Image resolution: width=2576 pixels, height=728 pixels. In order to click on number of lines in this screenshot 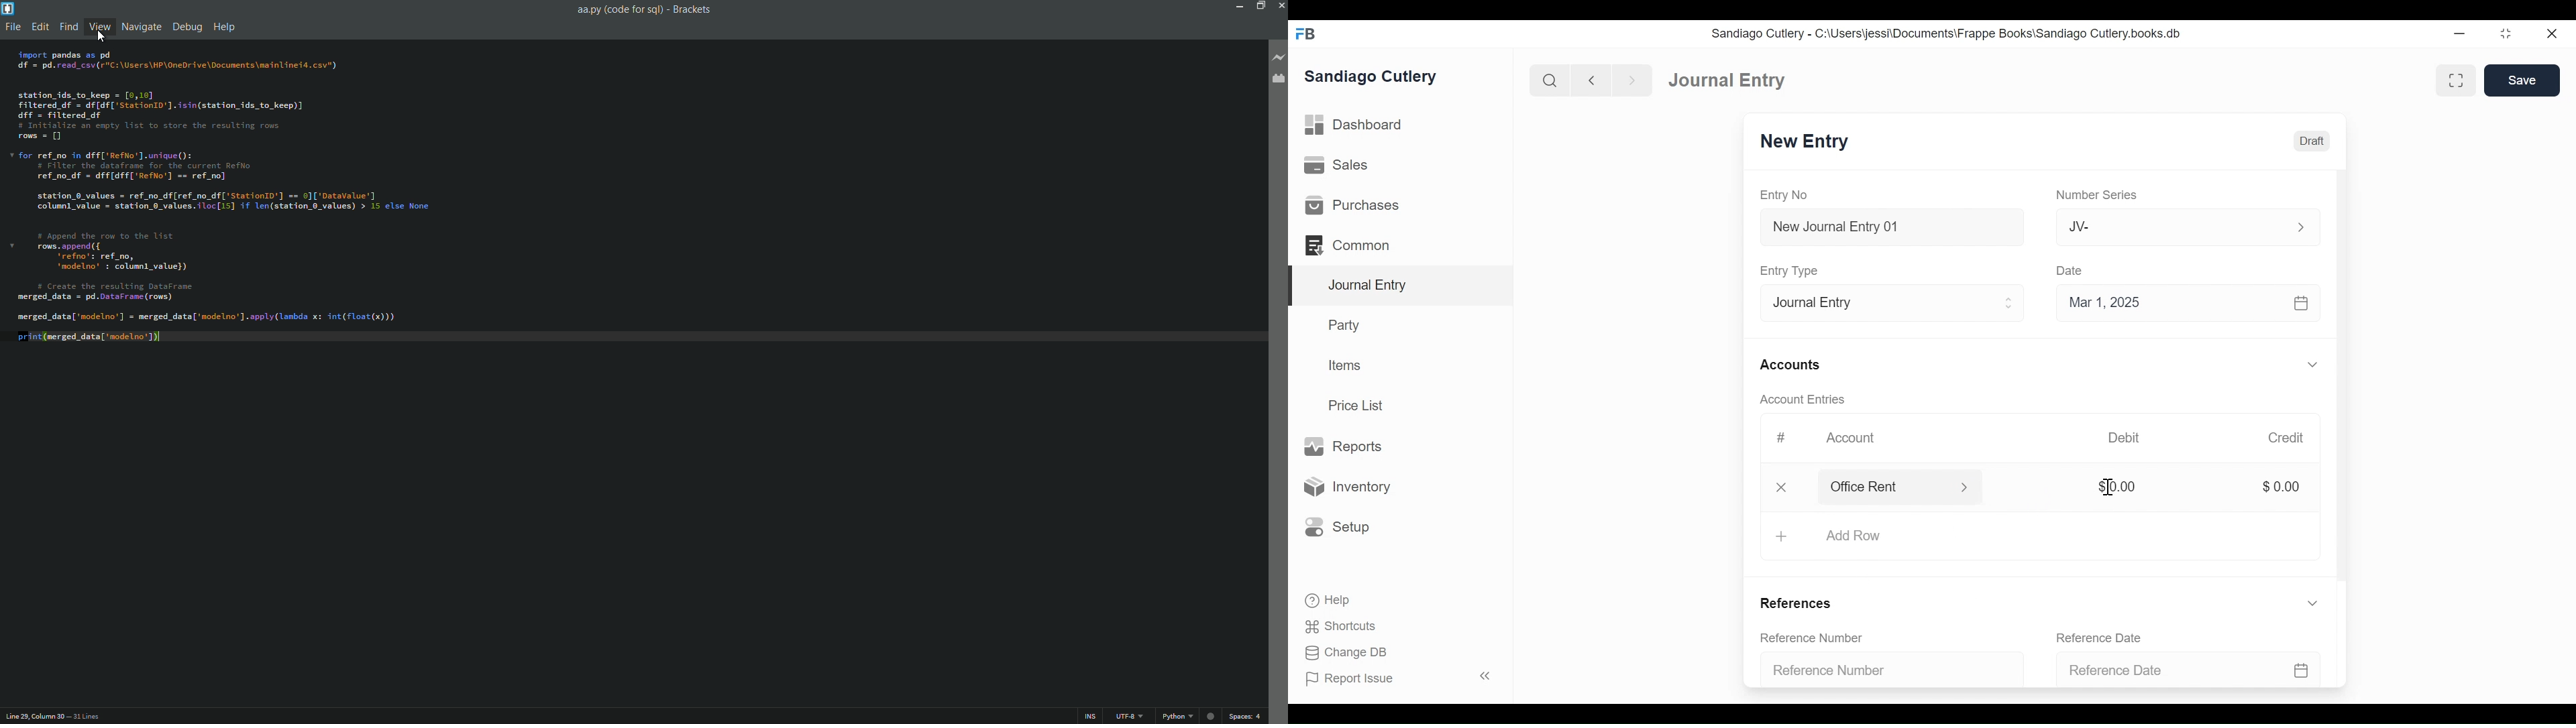, I will do `click(86, 717)`.